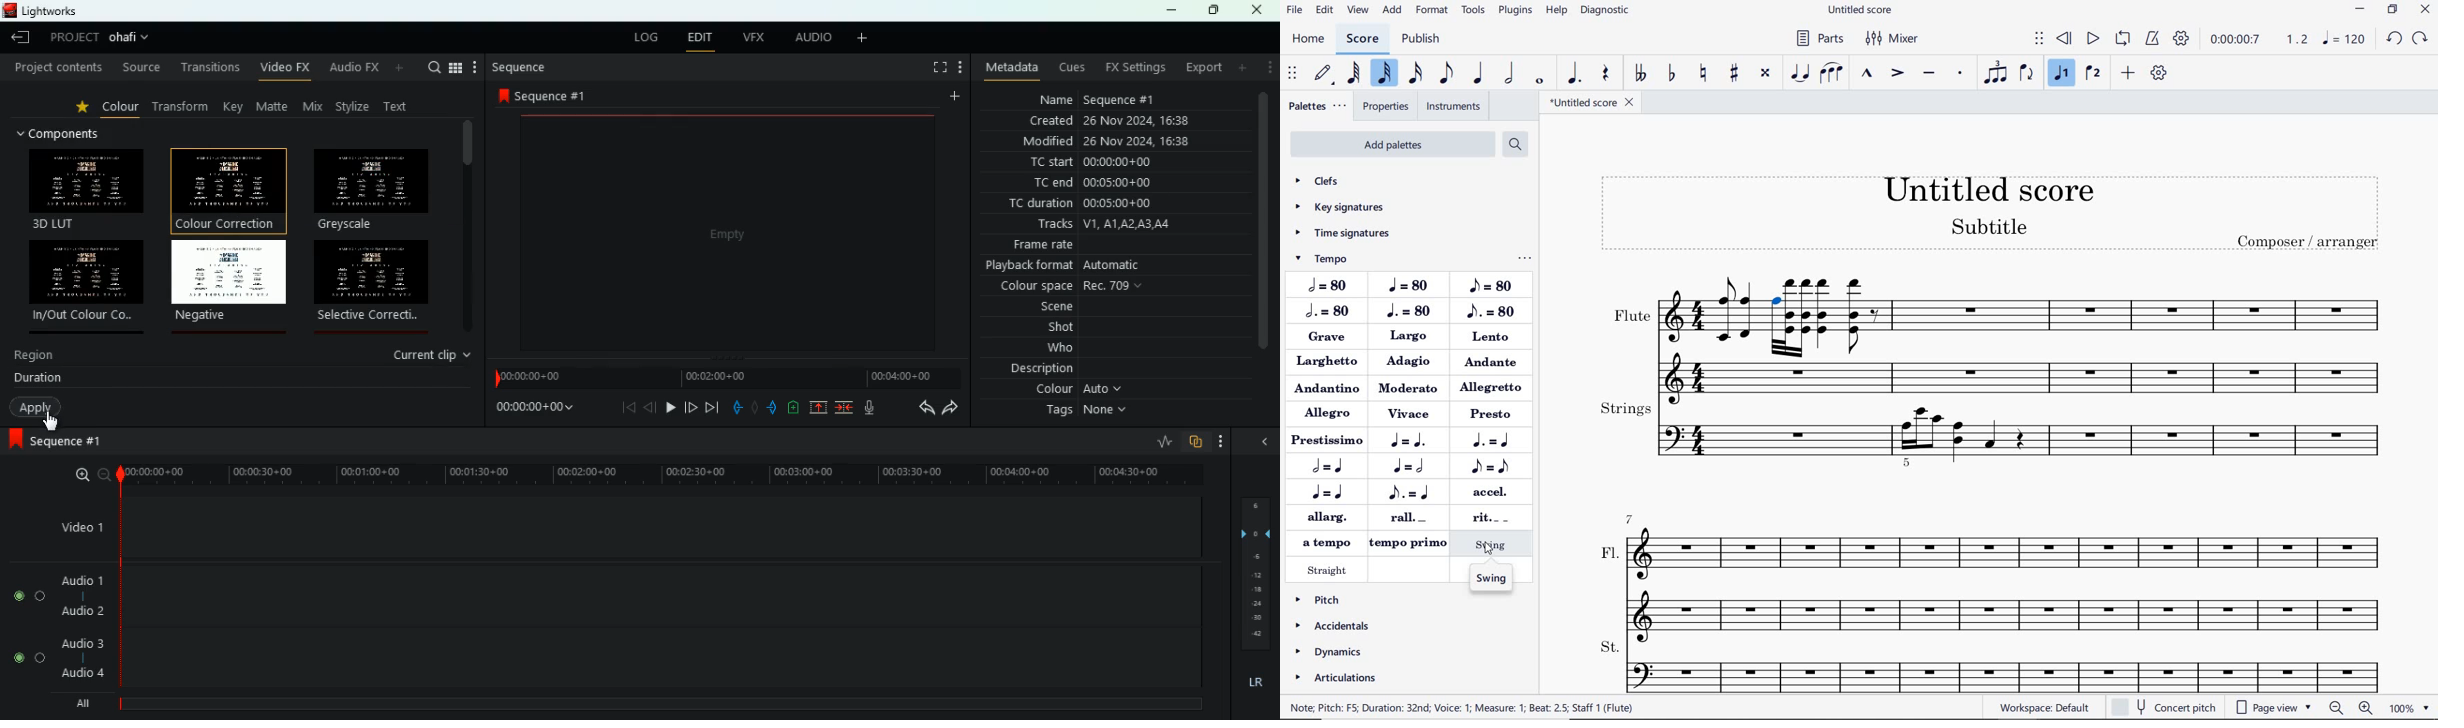  I want to click on colour space, so click(1074, 287).